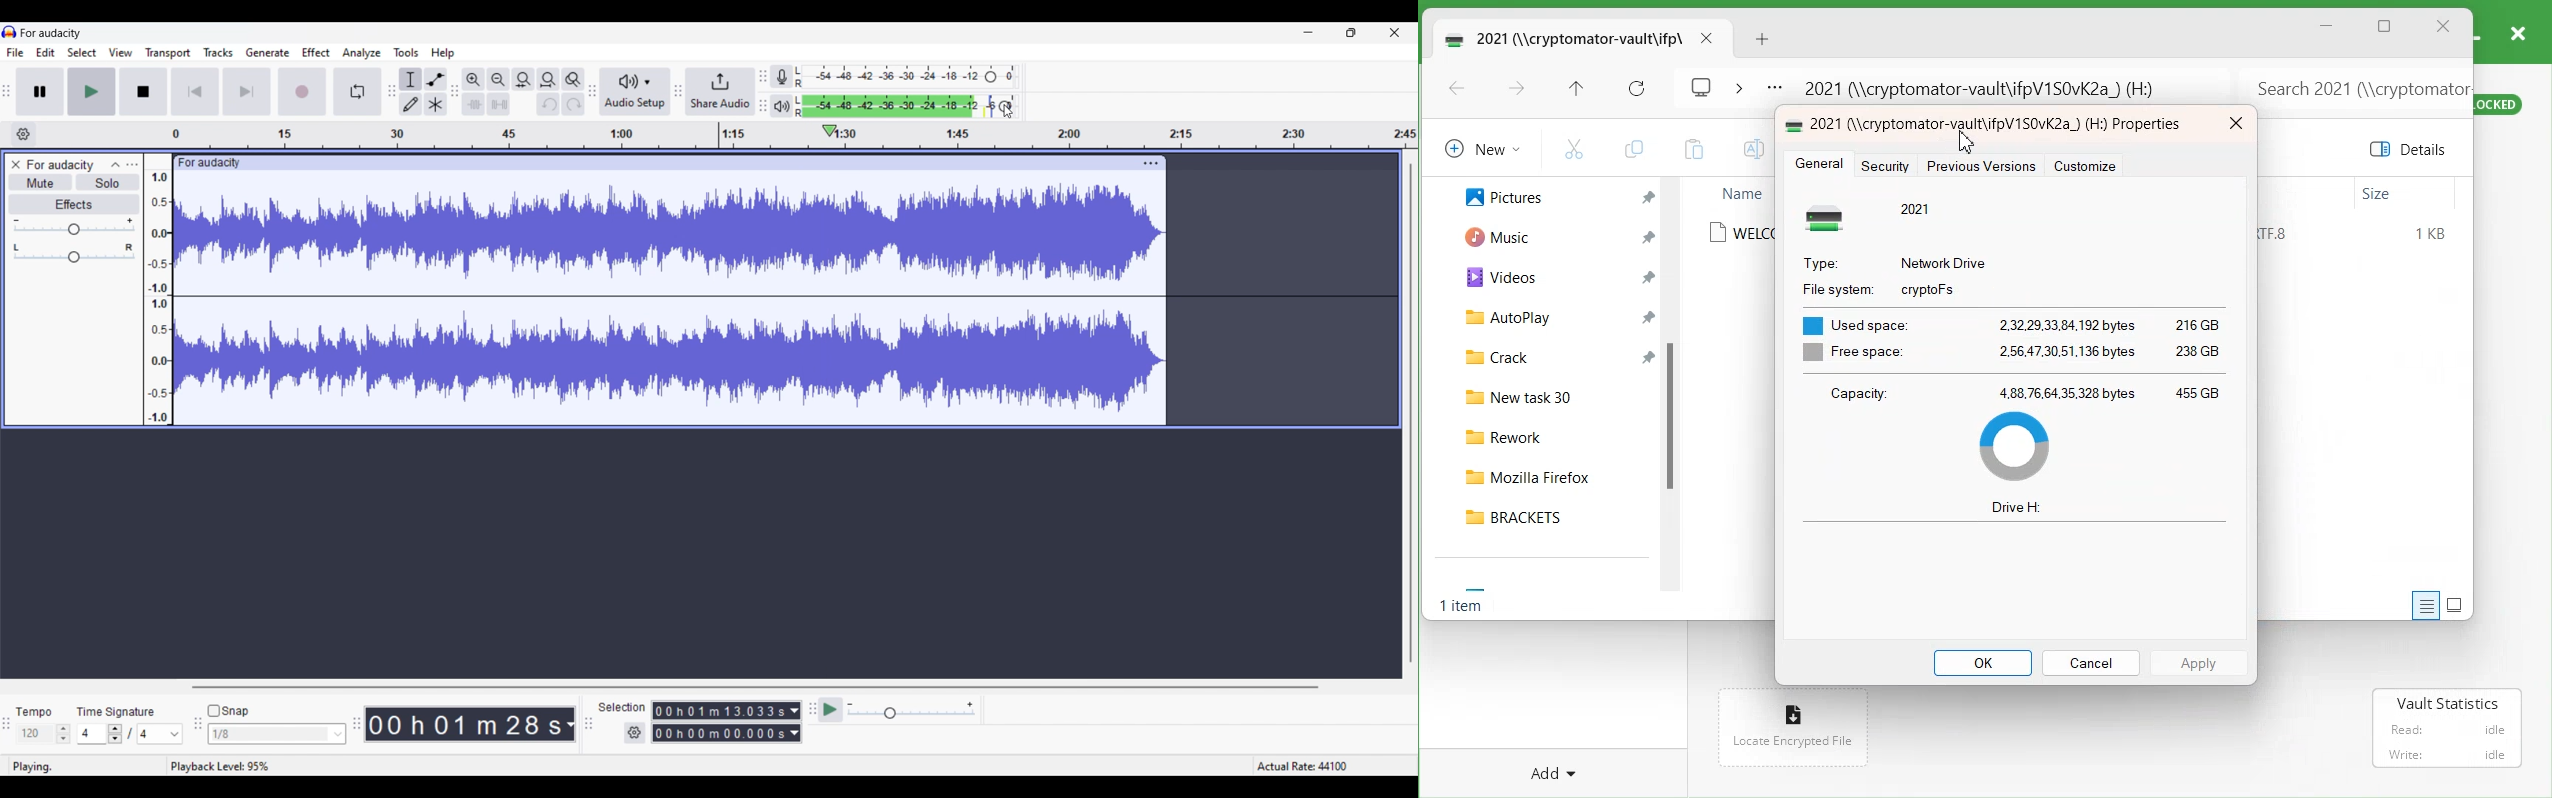  What do you see at coordinates (635, 91) in the screenshot?
I see `Audio setup` at bounding box center [635, 91].